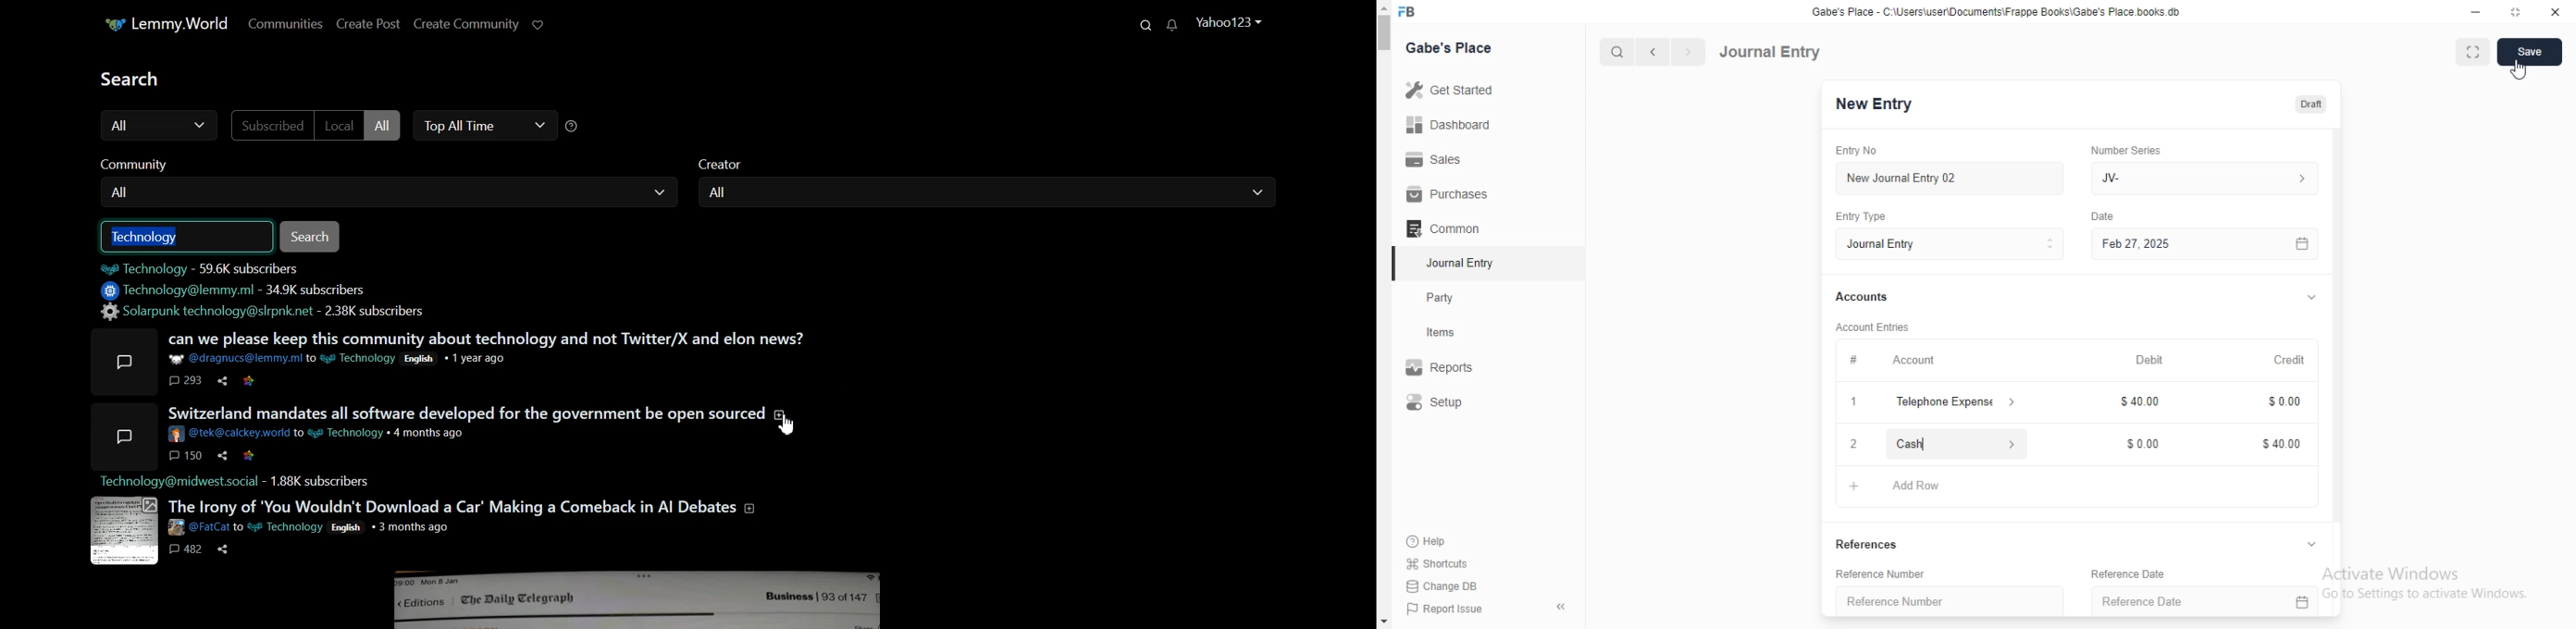 The width and height of the screenshot is (2576, 644). Describe the element at coordinates (788, 426) in the screenshot. I see `Cursor` at that location.